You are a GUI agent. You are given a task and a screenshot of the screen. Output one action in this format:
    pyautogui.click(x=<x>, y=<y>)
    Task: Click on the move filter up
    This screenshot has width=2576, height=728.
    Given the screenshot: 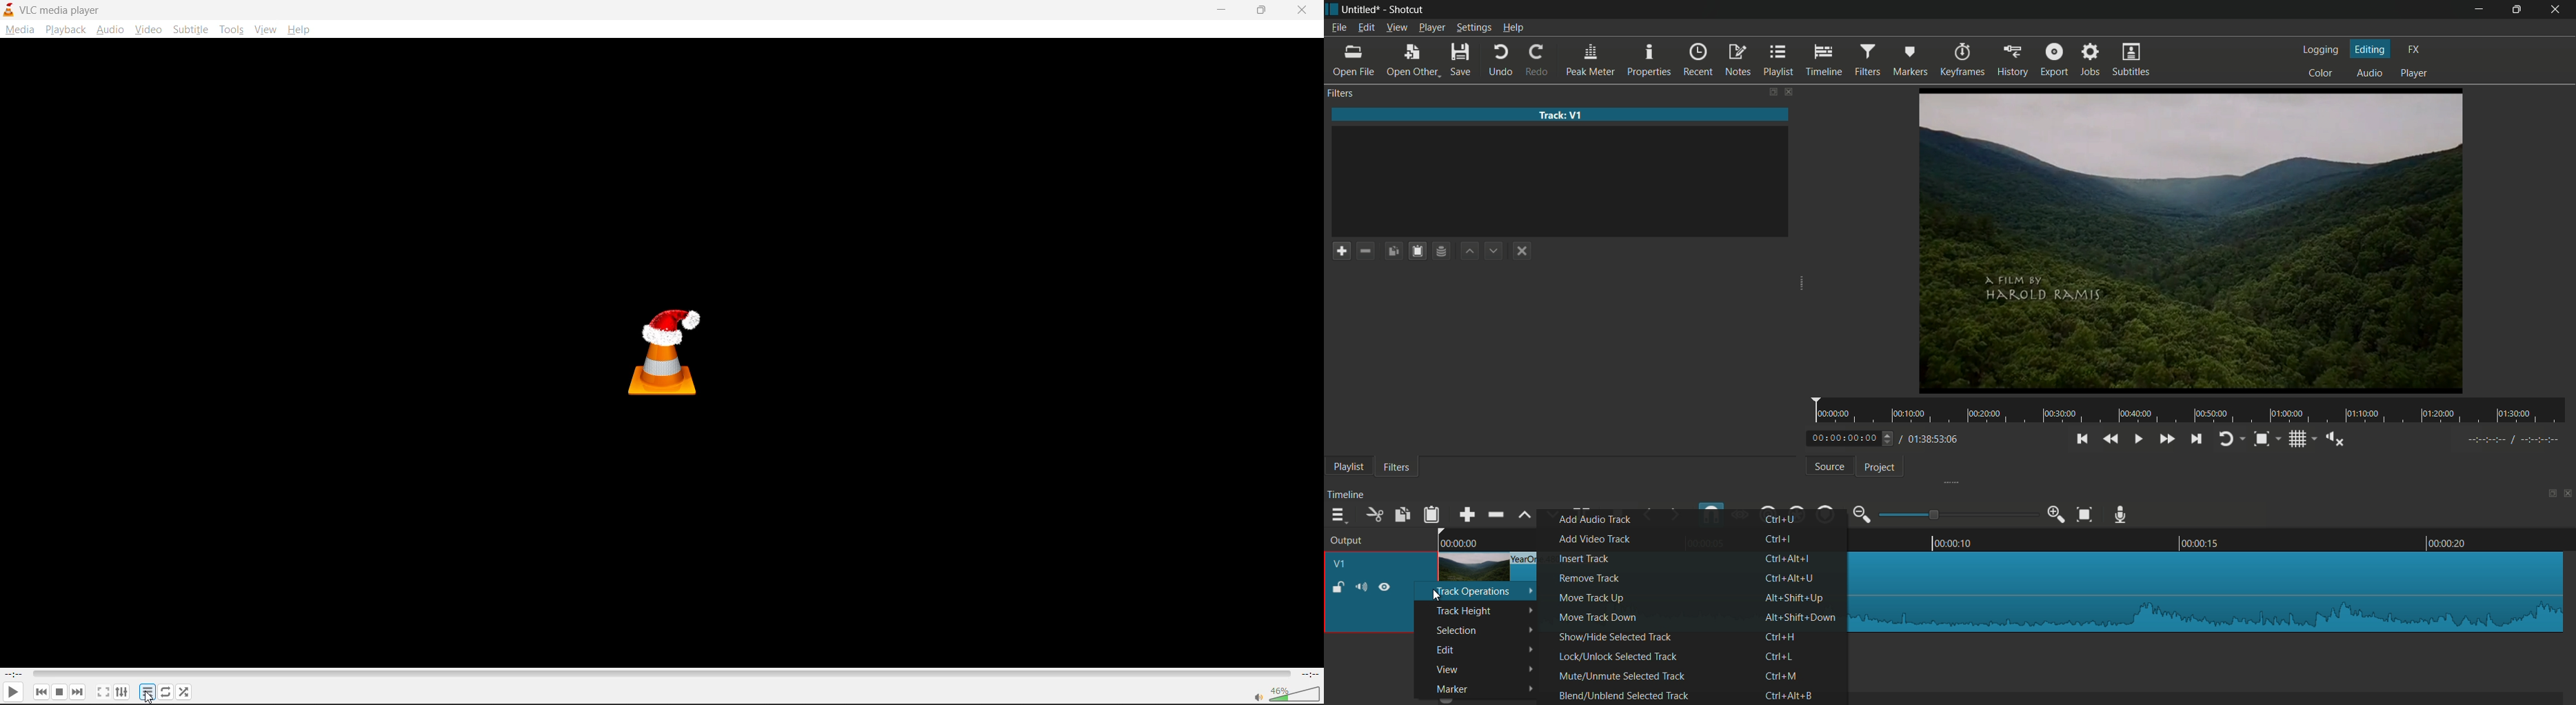 What is the action you would take?
    pyautogui.click(x=1469, y=252)
    